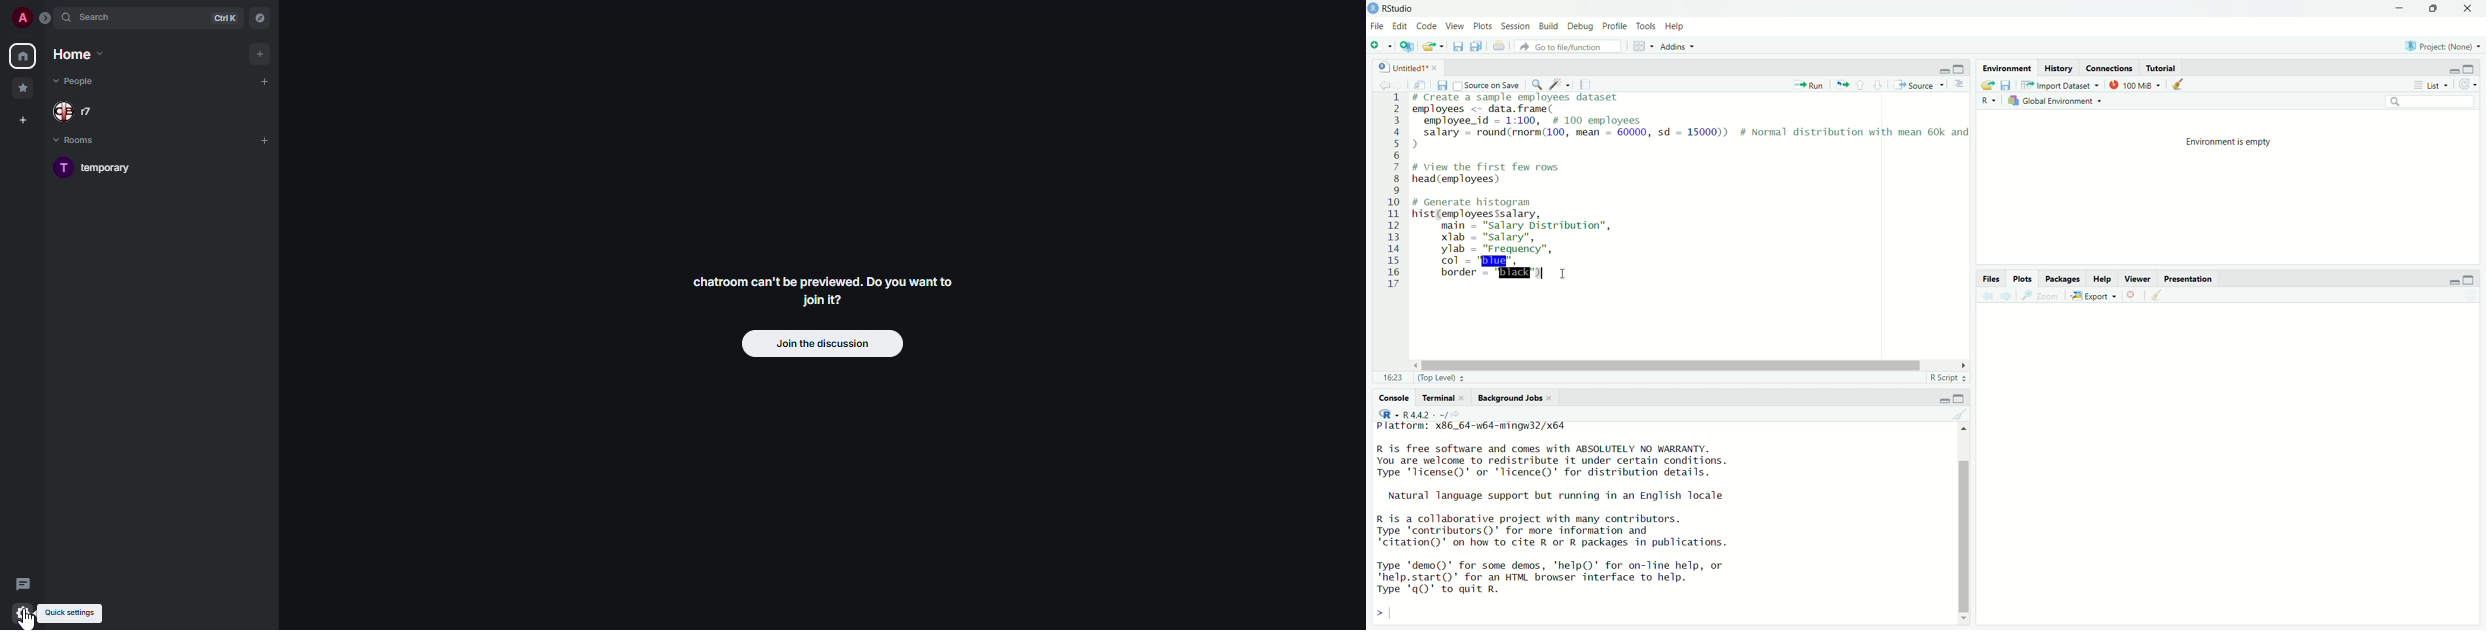 The width and height of the screenshot is (2492, 644). What do you see at coordinates (1399, 9) in the screenshot?
I see `R studio` at bounding box center [1399, 9].